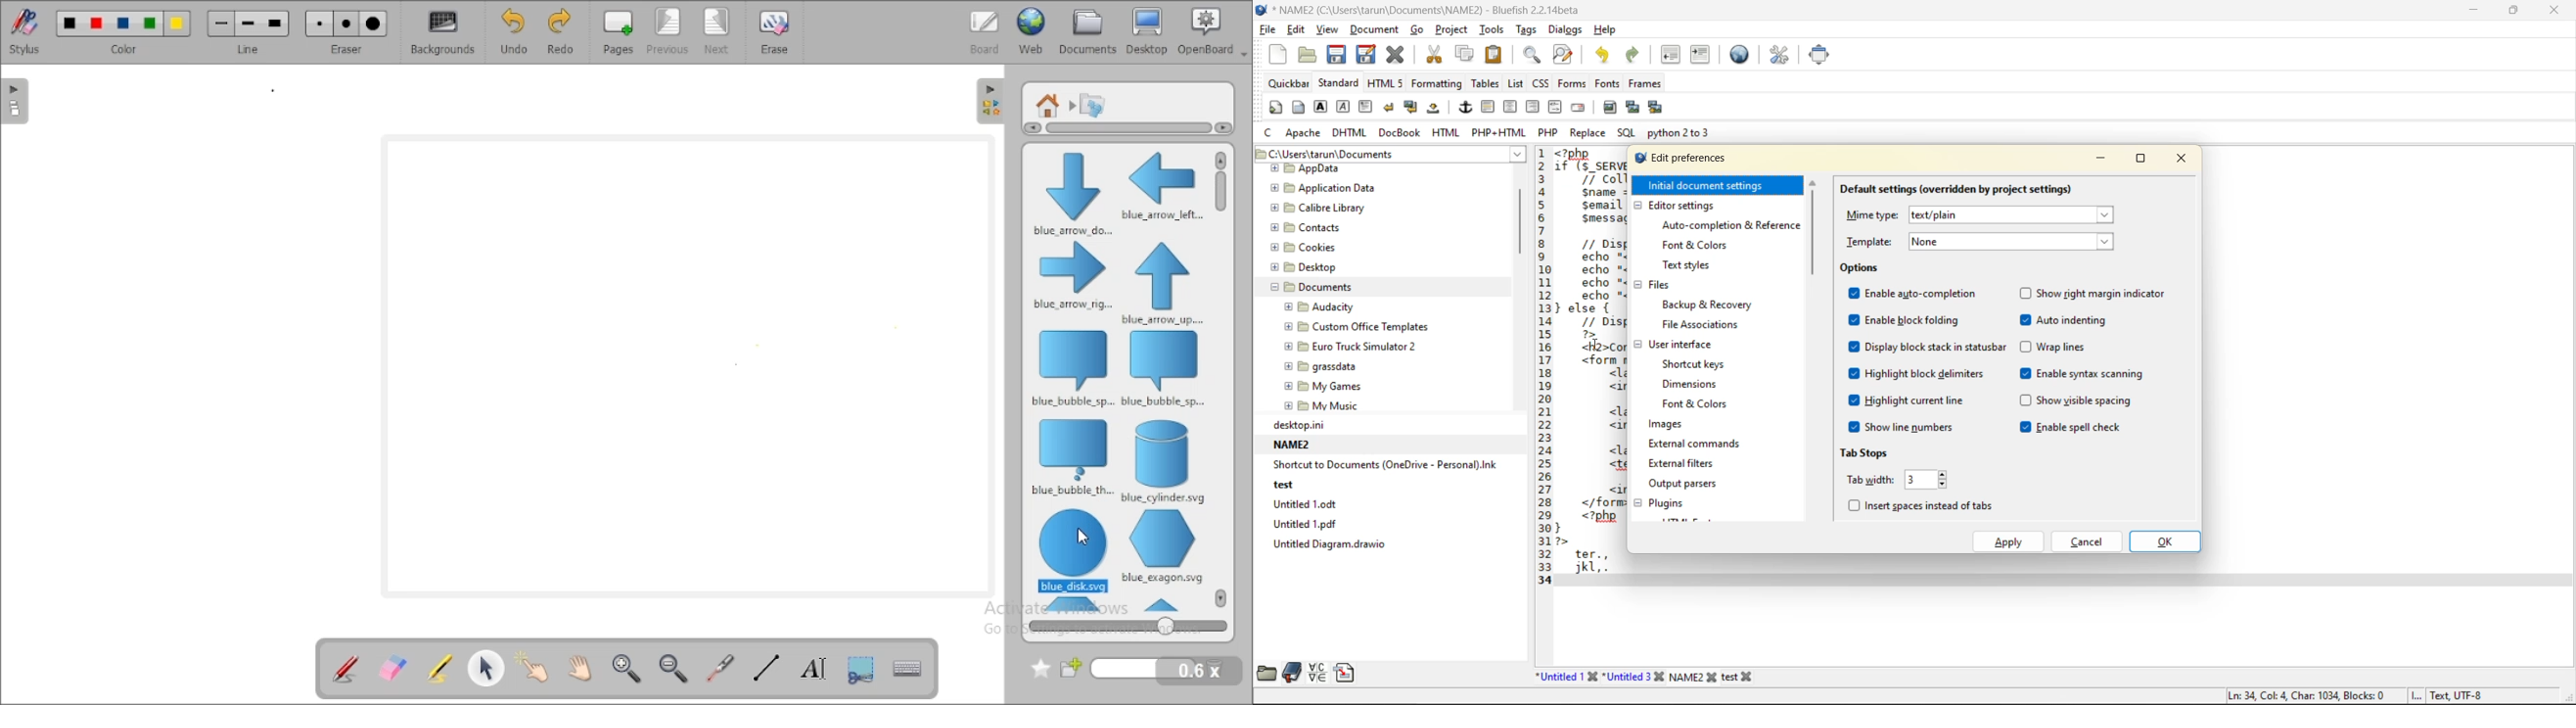 This screenshot has height=728, width=2576. Describe the element at coordinates (1324, 406) in the screenshot. I see `My Music` at that location.